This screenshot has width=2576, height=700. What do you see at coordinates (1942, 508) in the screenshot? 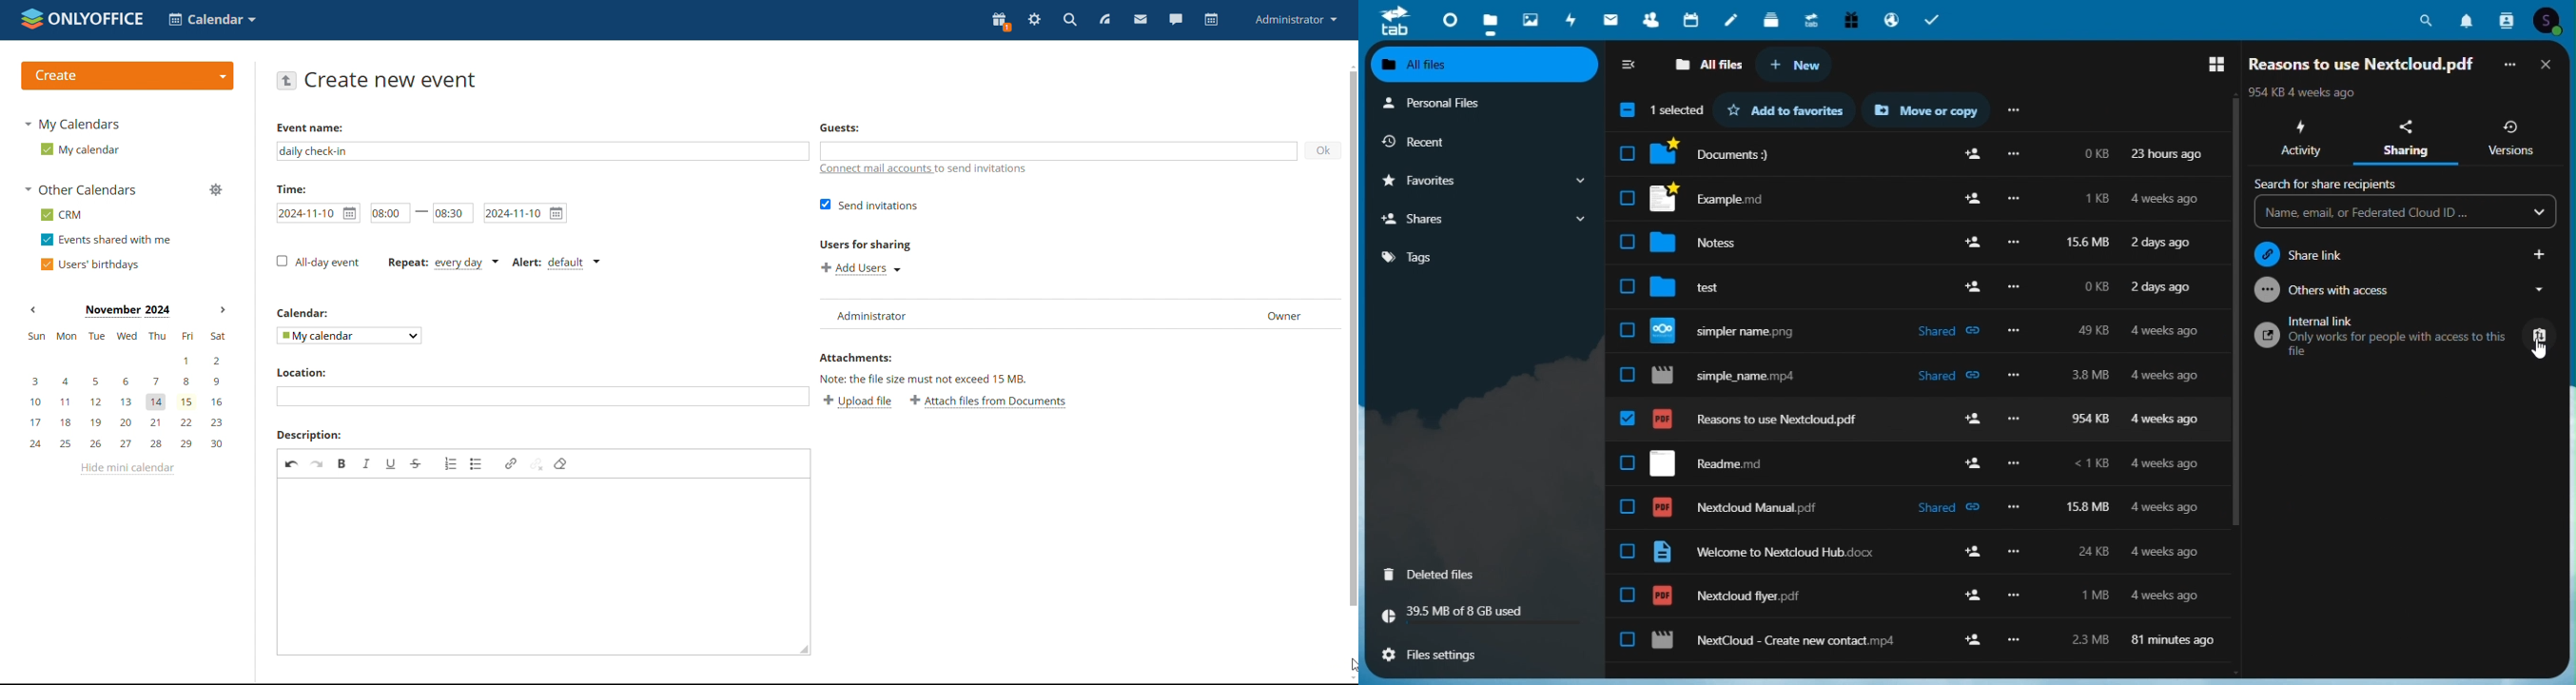
I see `shared` at bounding box center [1942, 508].